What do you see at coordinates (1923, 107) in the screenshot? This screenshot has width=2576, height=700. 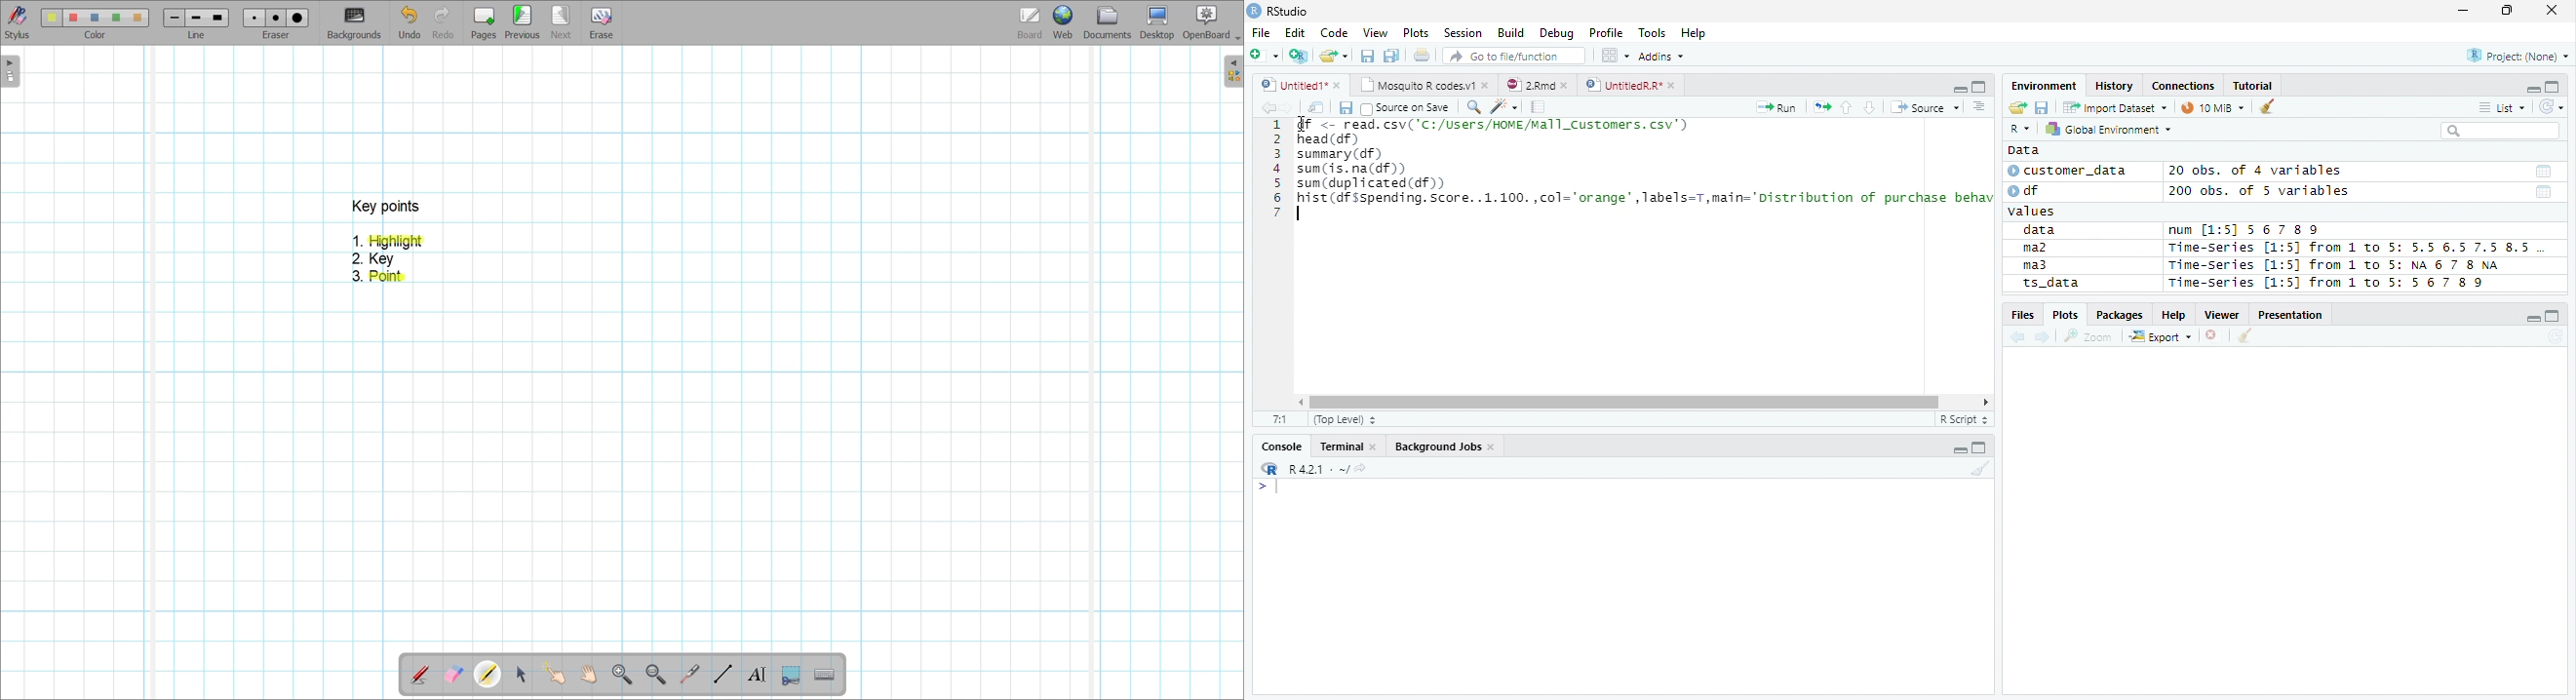 I see `Source` at bounding box center [1923, 107].